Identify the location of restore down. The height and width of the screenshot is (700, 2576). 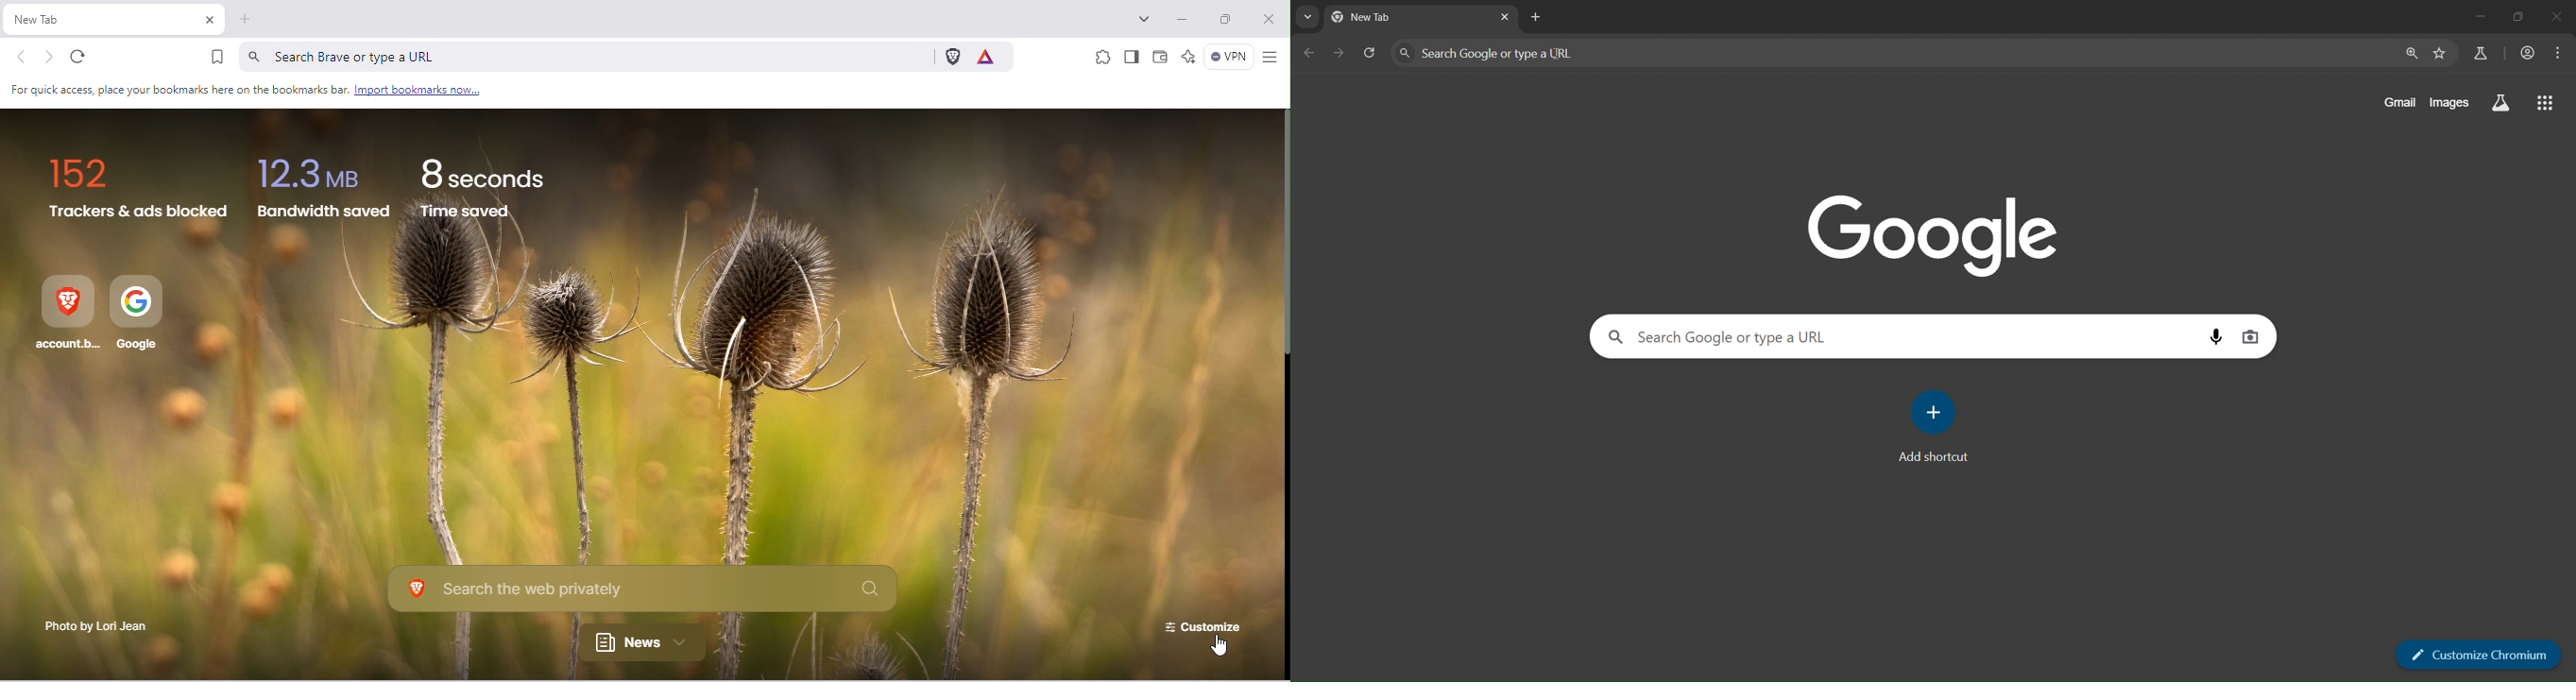
(2518, 17).